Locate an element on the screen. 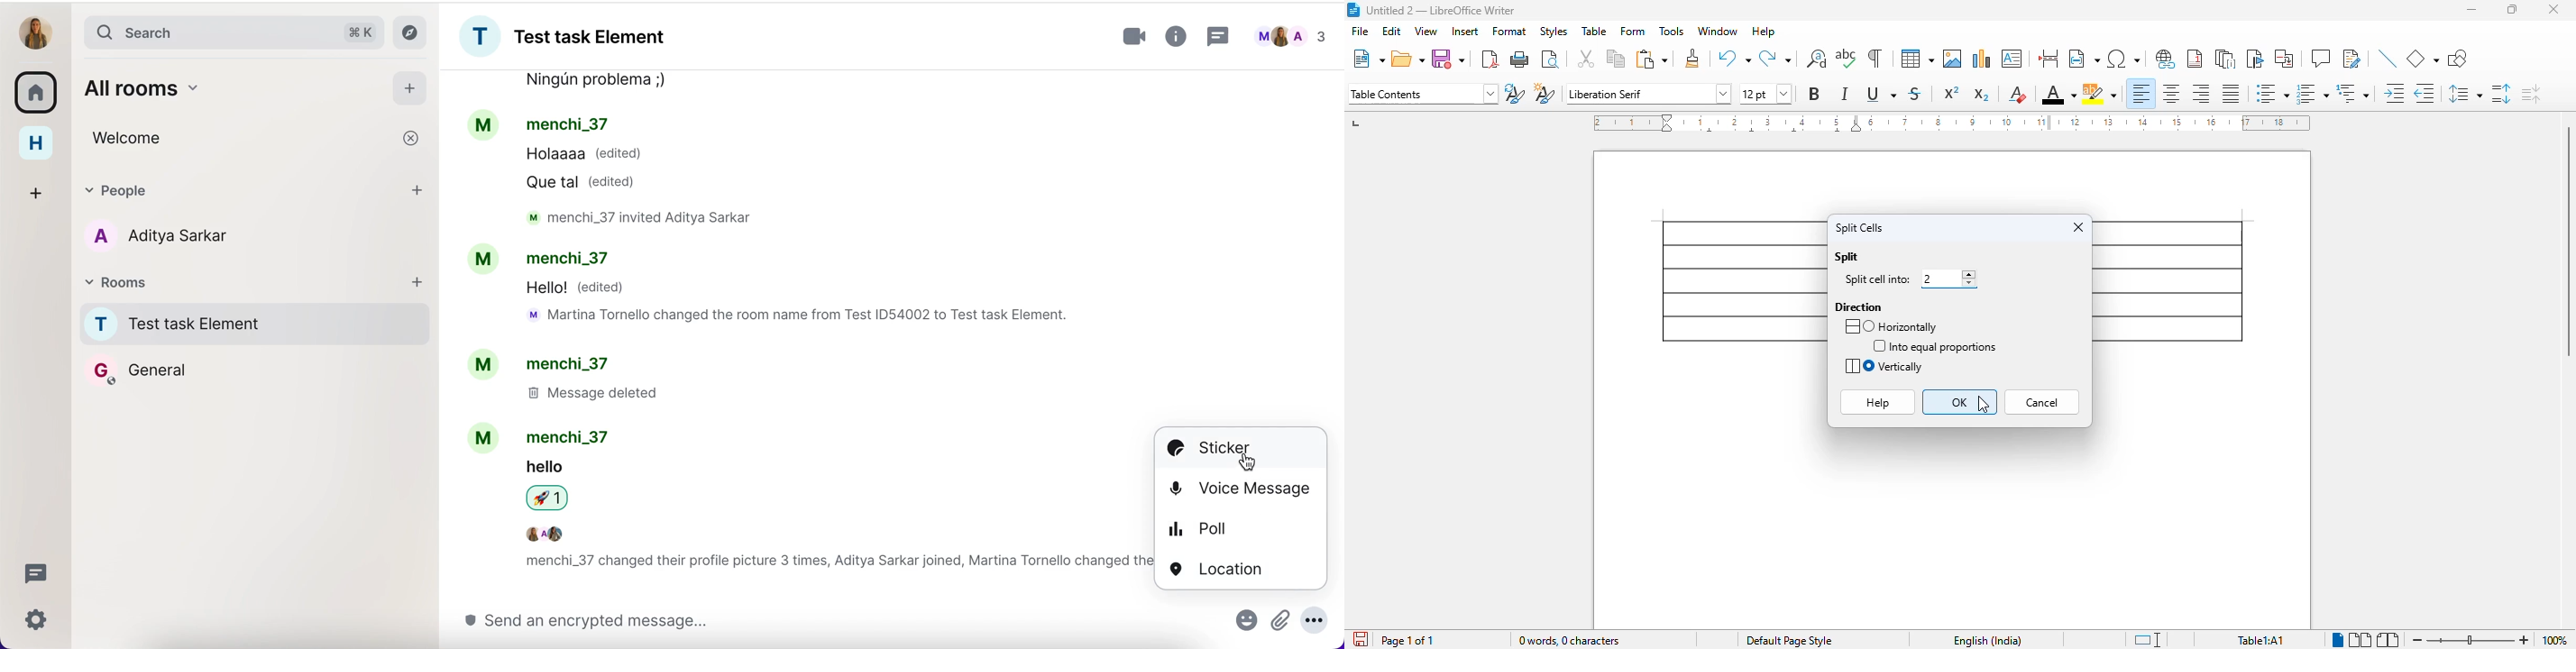  clear direct formatting is located at coordinates (2018, 94).